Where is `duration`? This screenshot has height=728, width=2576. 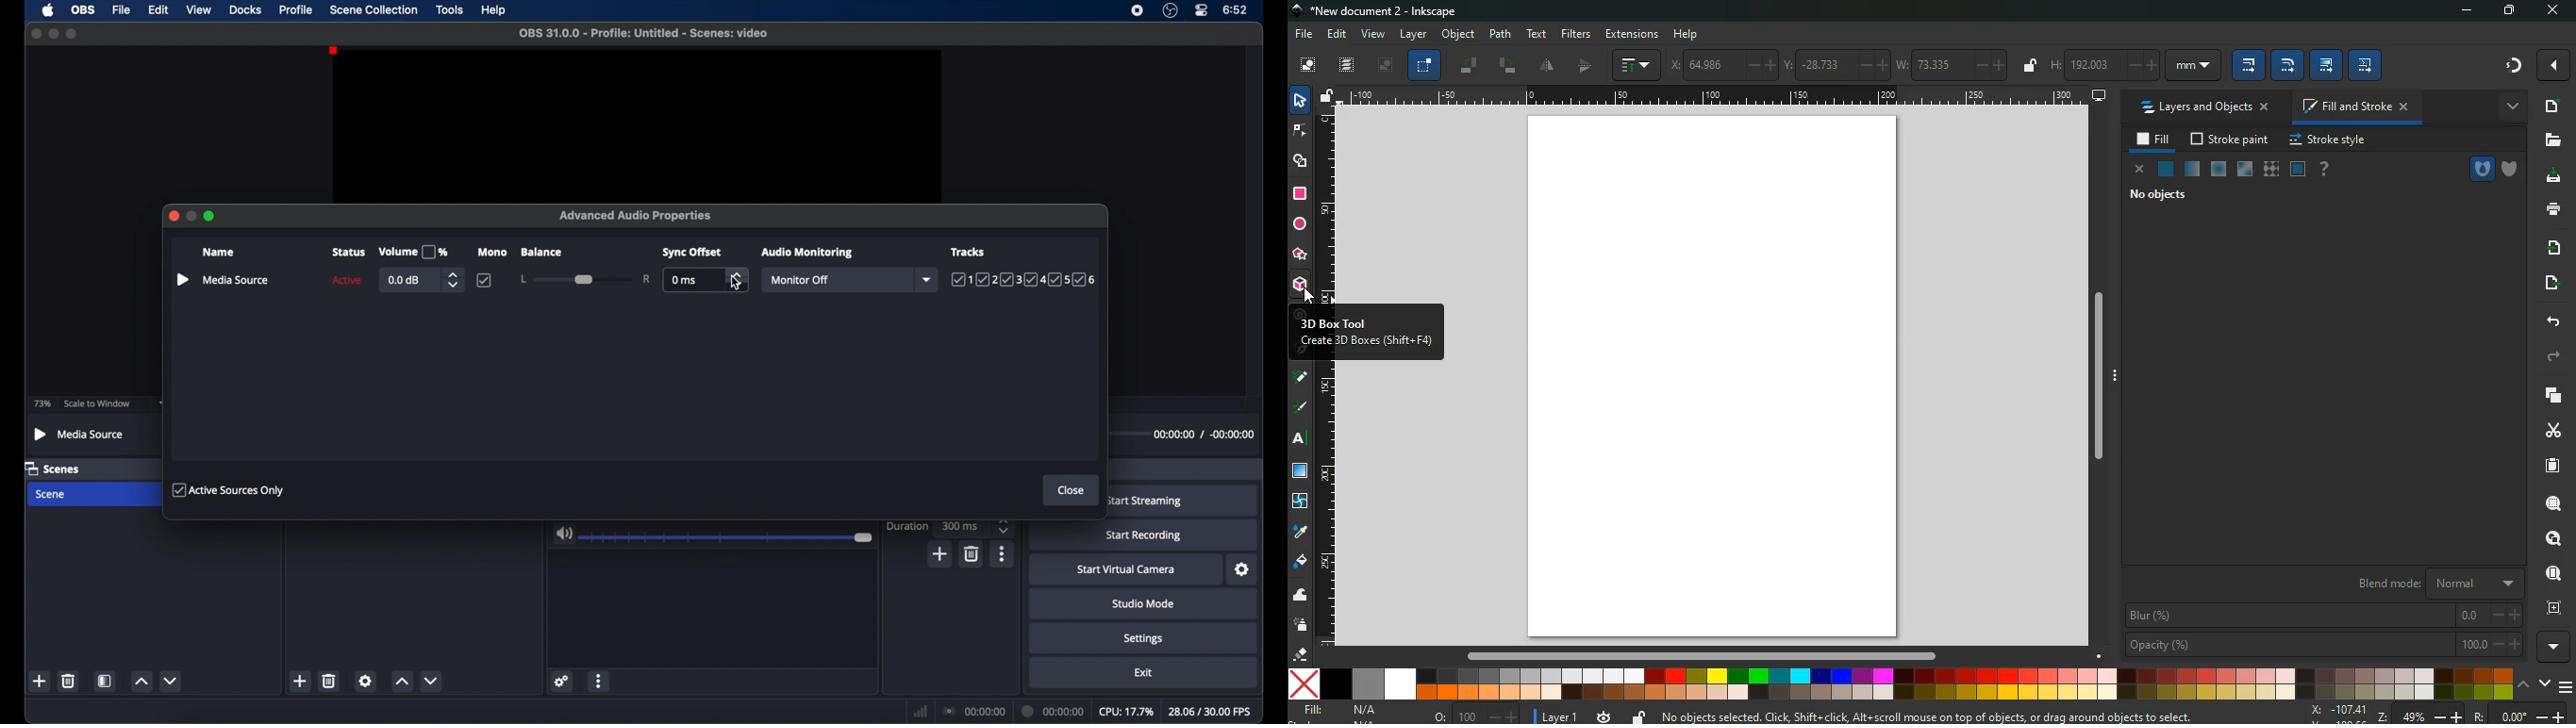
duration is located at coordinates (908, 525).